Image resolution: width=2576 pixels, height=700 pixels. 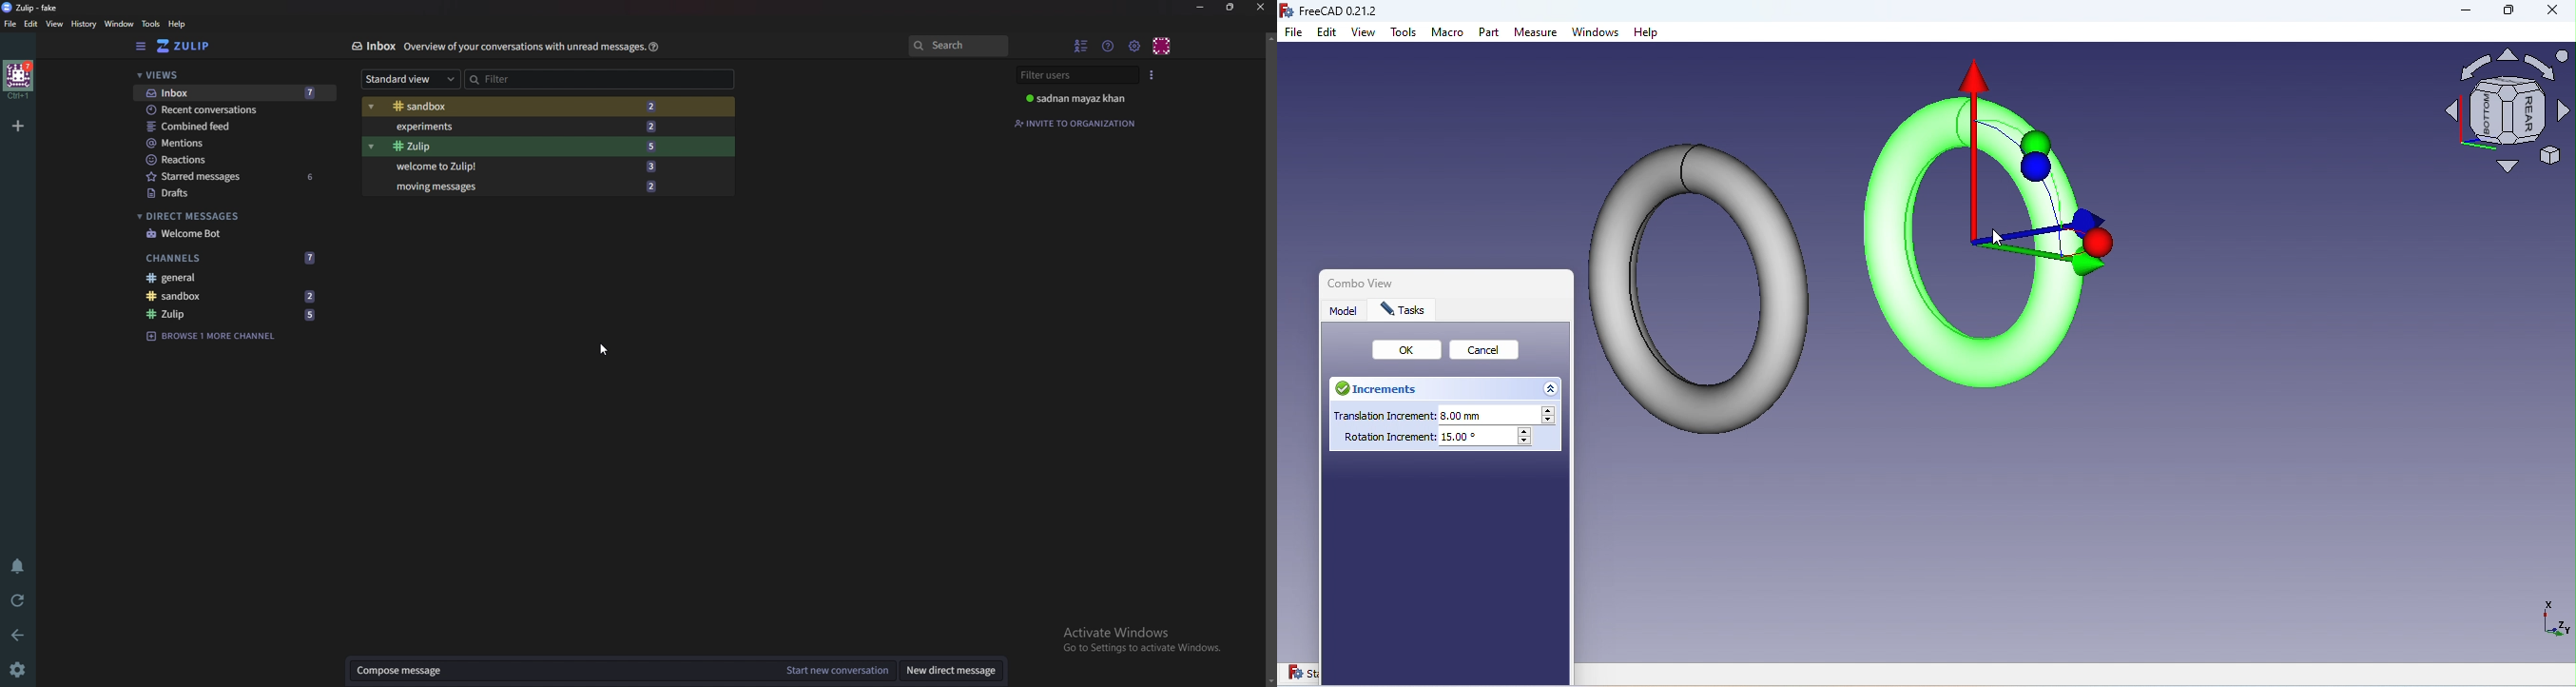 What do you see at coordinates (235, 111) in the screenshot?
I see `Recent conversations` at bounding box center [235, 111].